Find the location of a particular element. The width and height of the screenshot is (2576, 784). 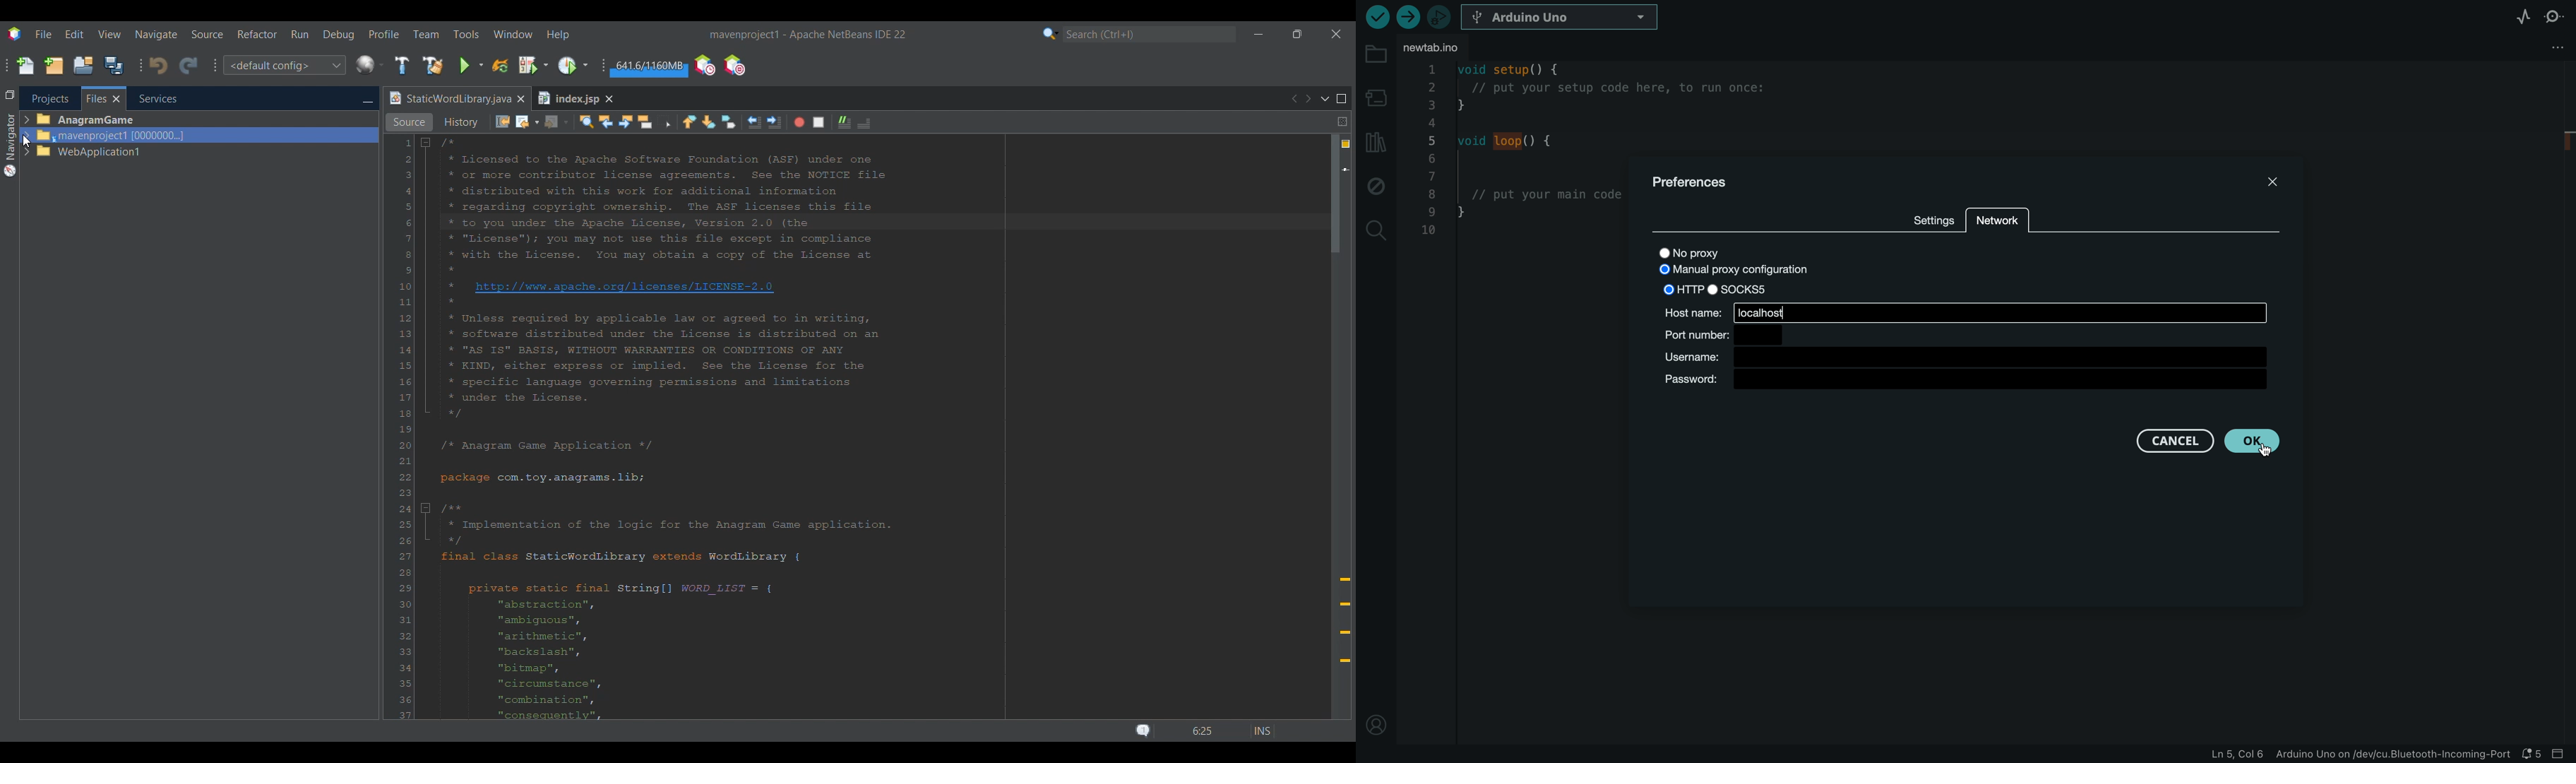

Source menu is located at coordinates (208, 35).